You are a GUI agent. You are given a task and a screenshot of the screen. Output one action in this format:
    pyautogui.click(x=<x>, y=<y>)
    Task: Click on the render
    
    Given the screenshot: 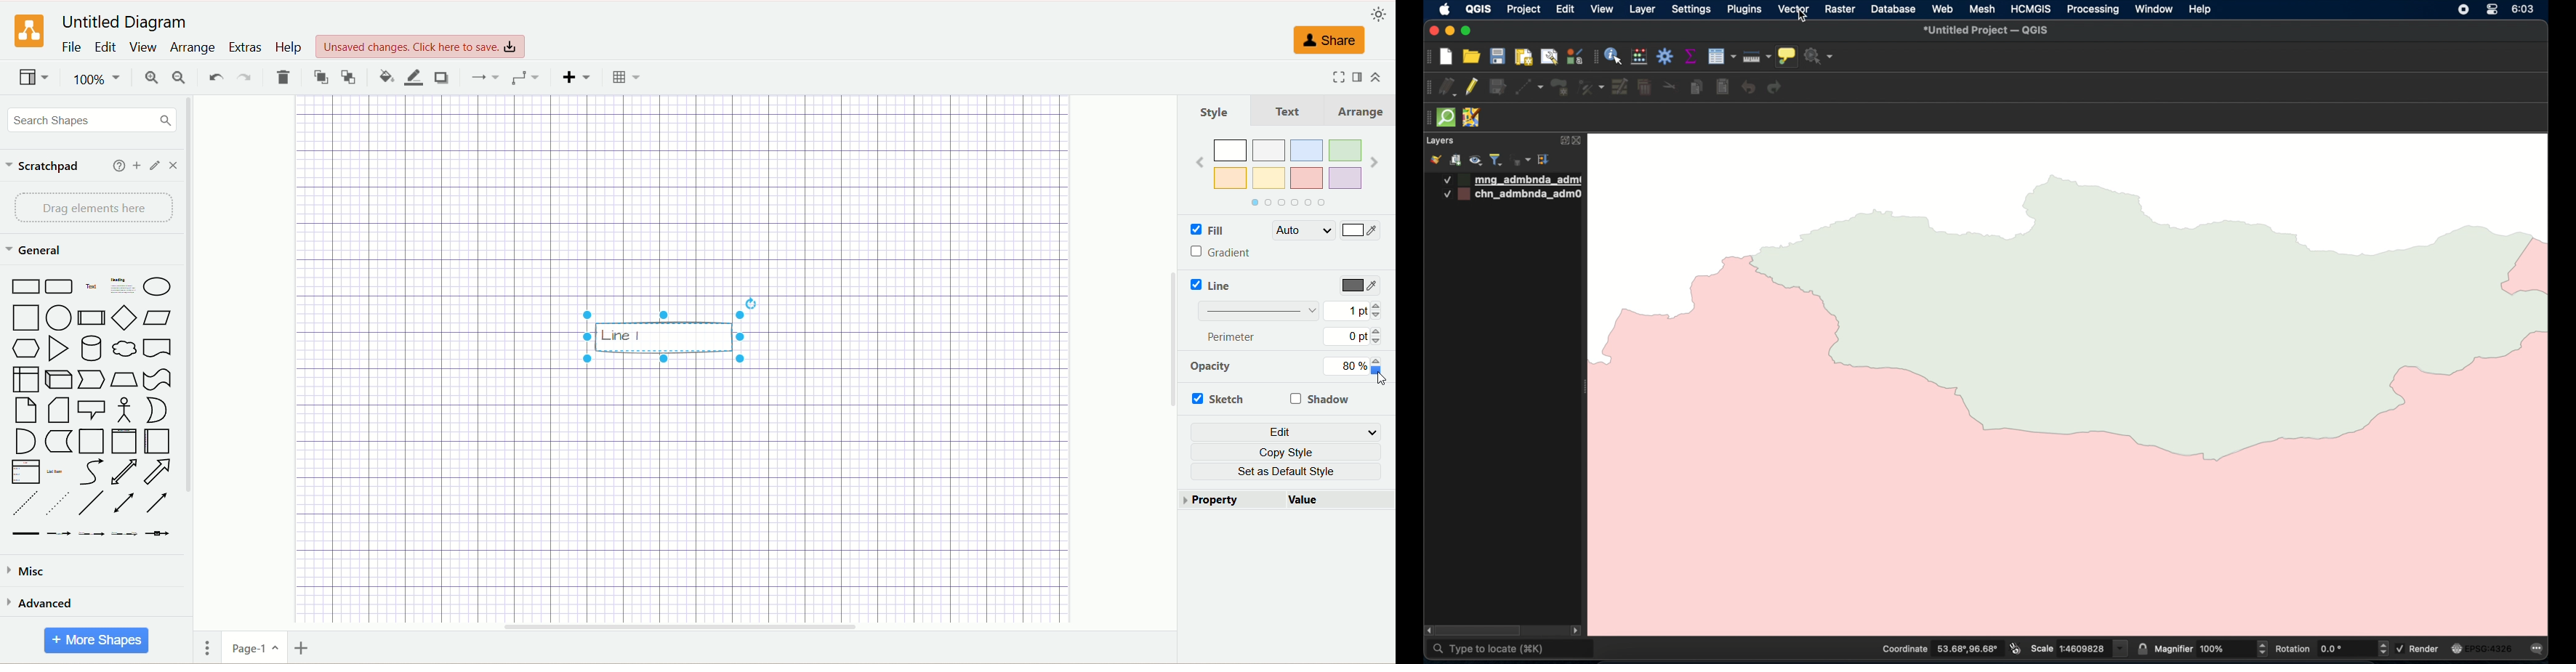 What is the action you would take?
    pyautogui.click(x=2420, y=648)
    